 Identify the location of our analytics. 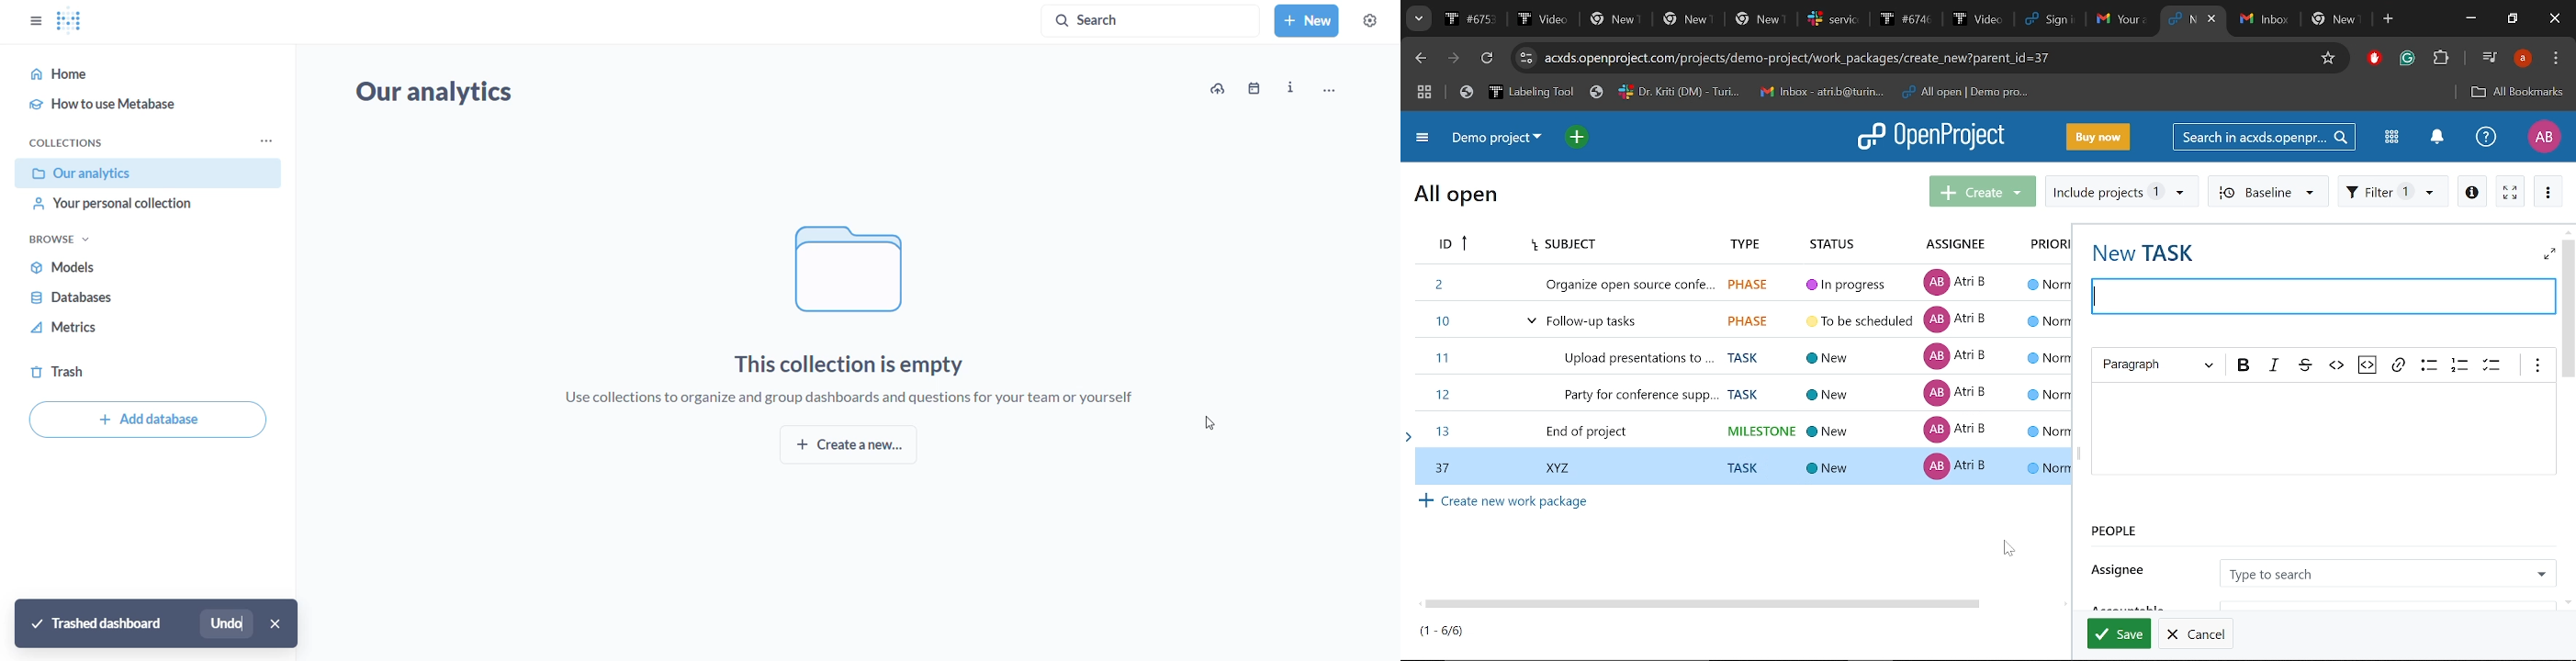
(150, 174).